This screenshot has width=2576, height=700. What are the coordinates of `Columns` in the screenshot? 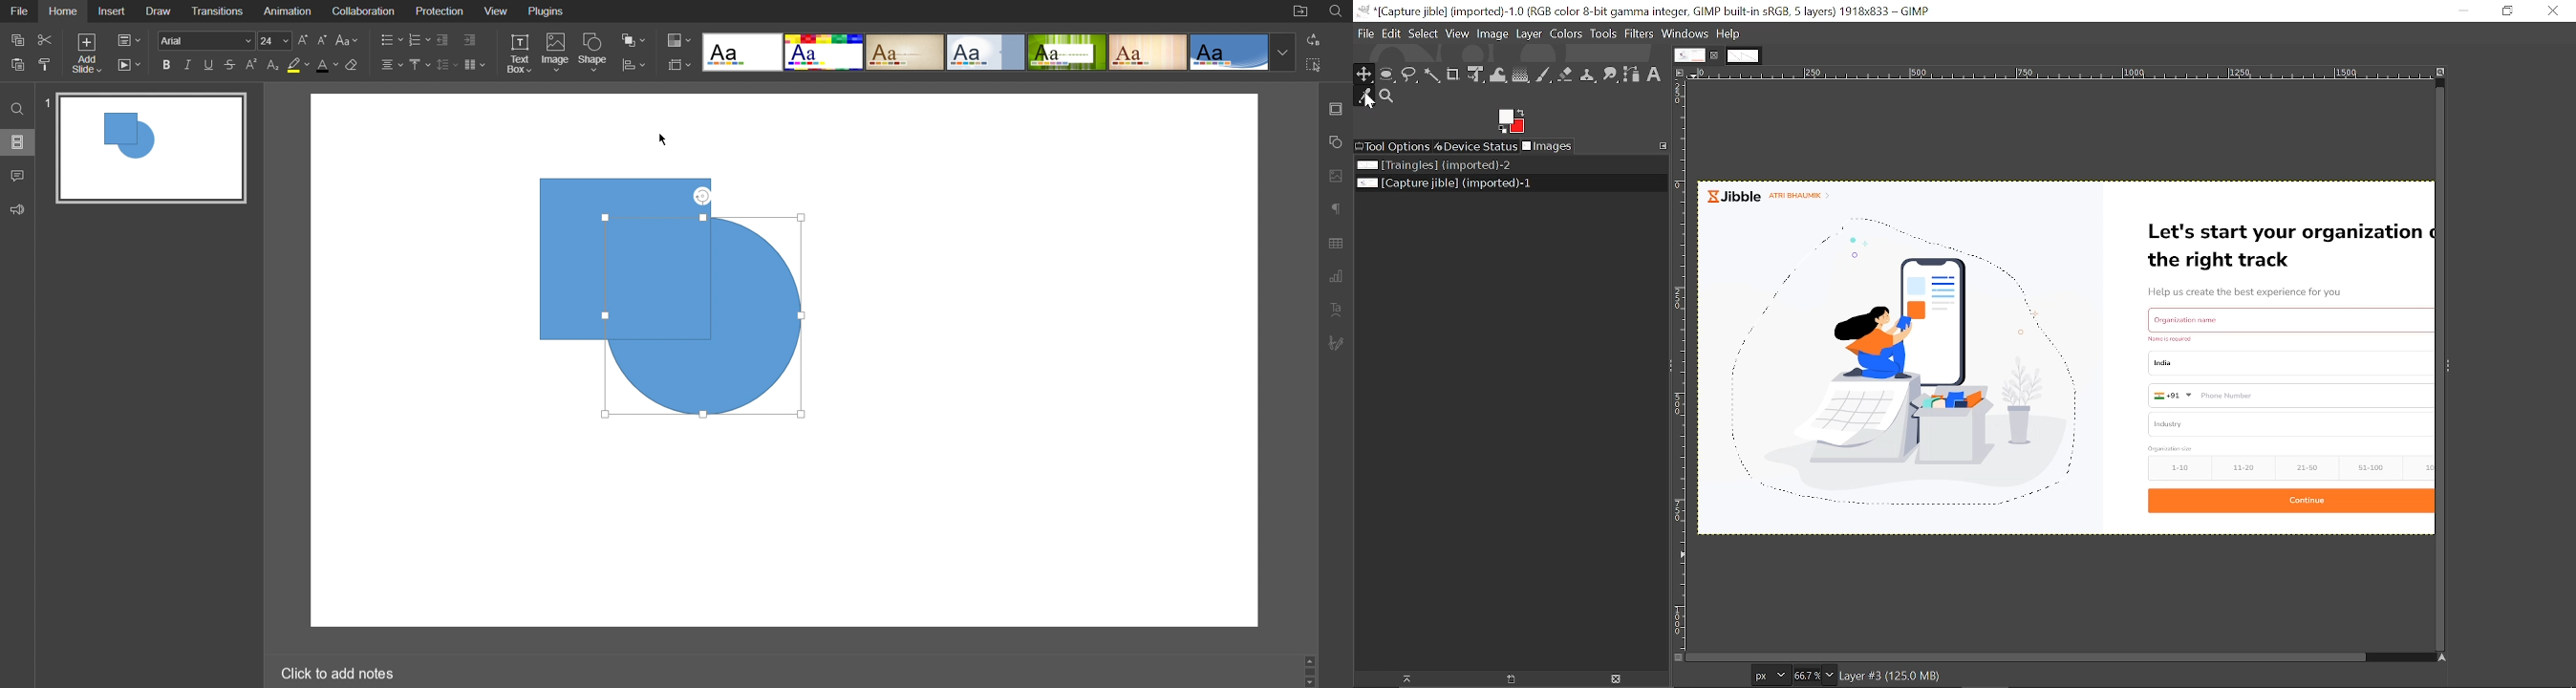 It's located at (473, 63).